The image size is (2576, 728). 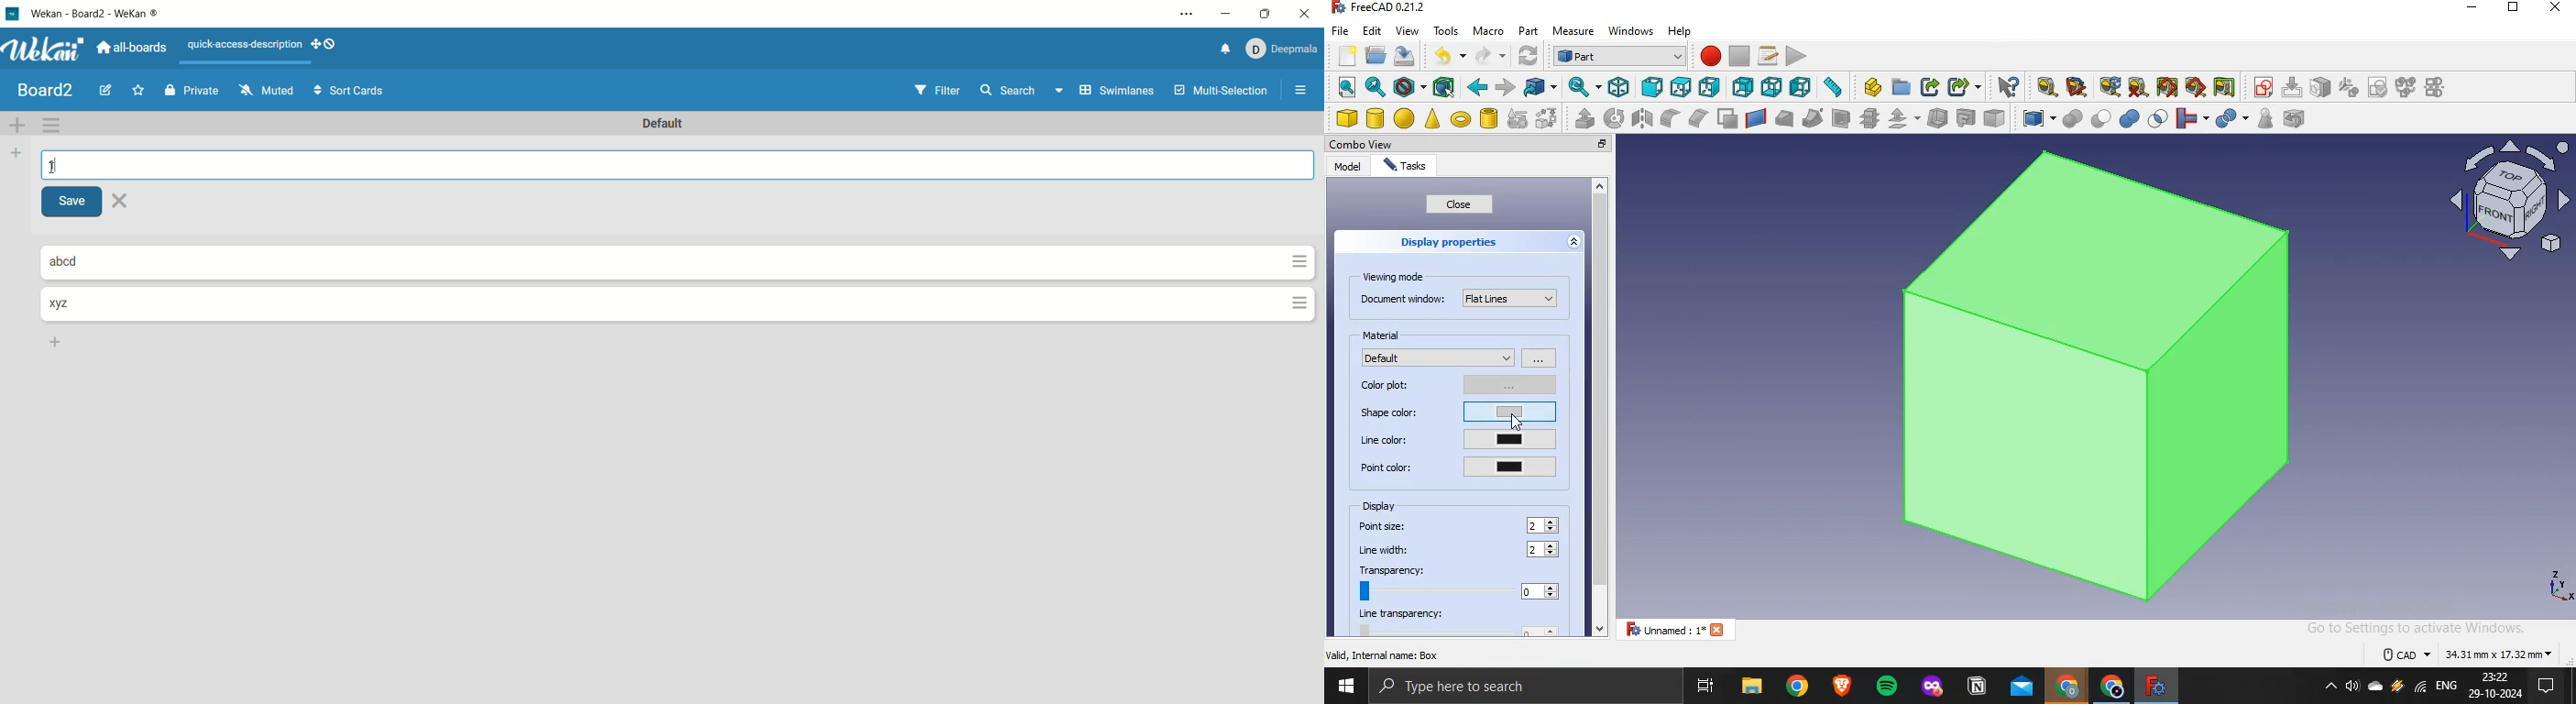 I want to click on create primitive, so click(x=1518, y=118).